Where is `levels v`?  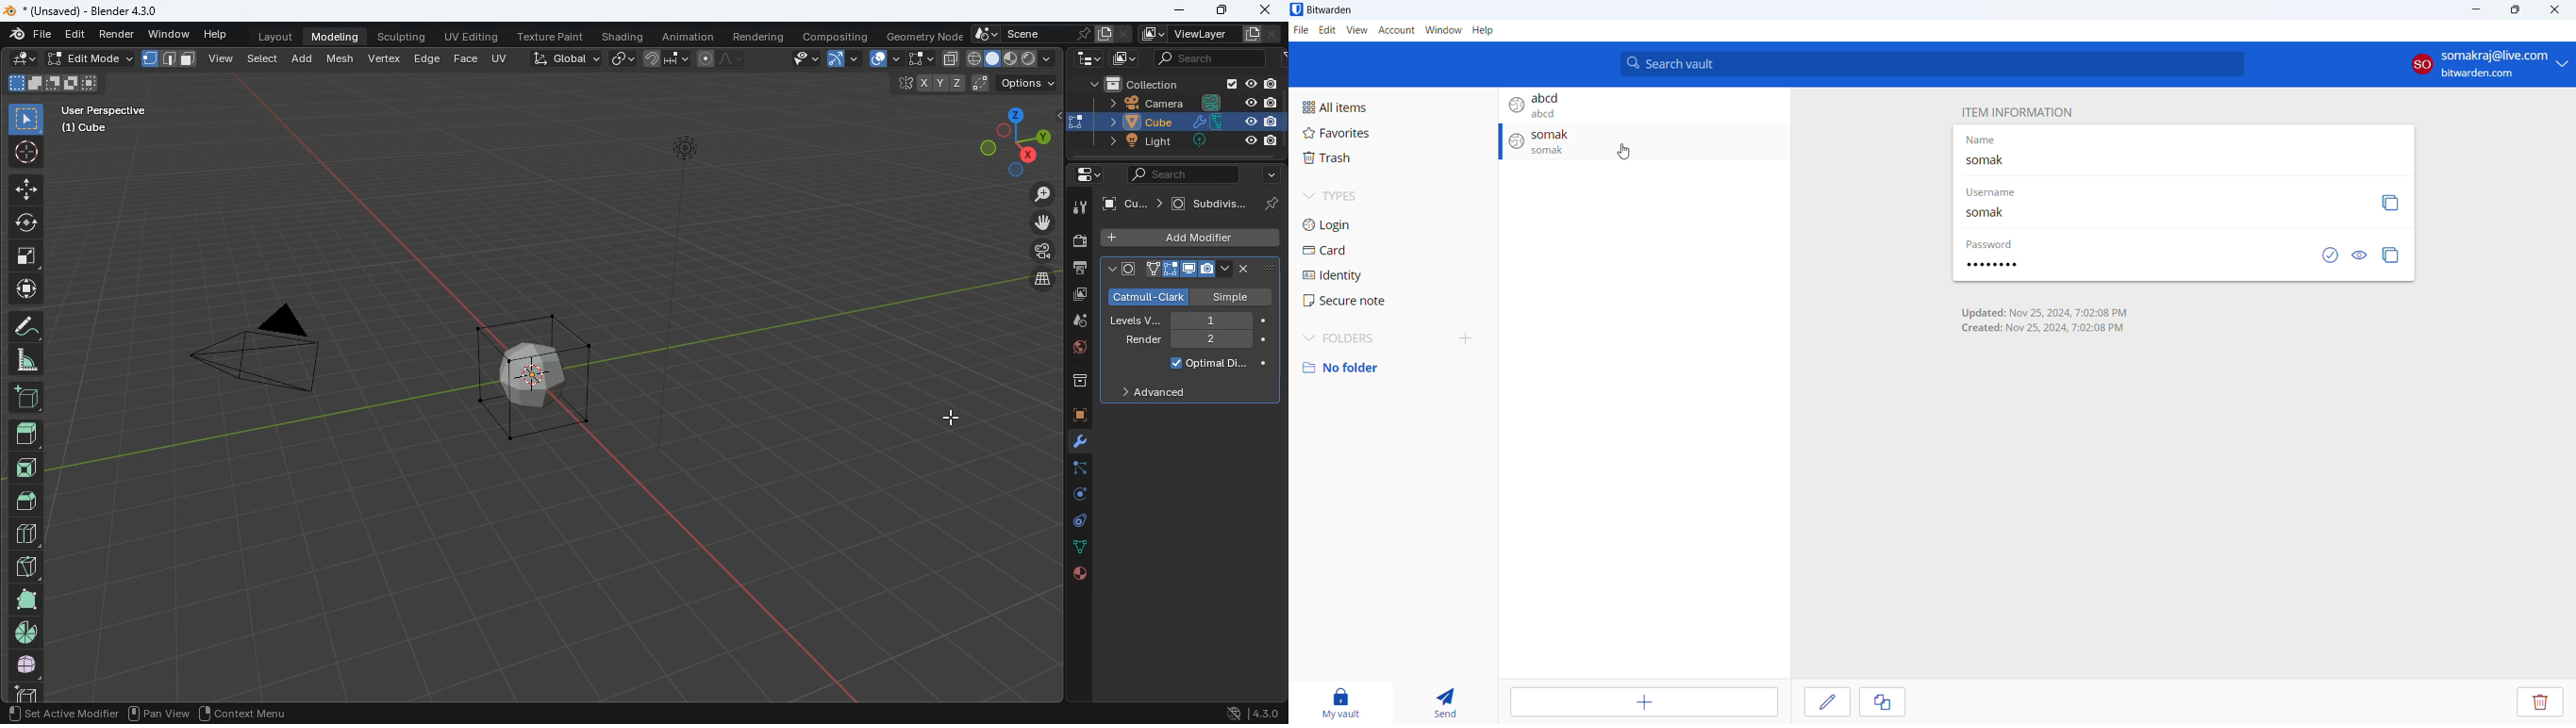 levels v is located at coordinates (1181, 321).